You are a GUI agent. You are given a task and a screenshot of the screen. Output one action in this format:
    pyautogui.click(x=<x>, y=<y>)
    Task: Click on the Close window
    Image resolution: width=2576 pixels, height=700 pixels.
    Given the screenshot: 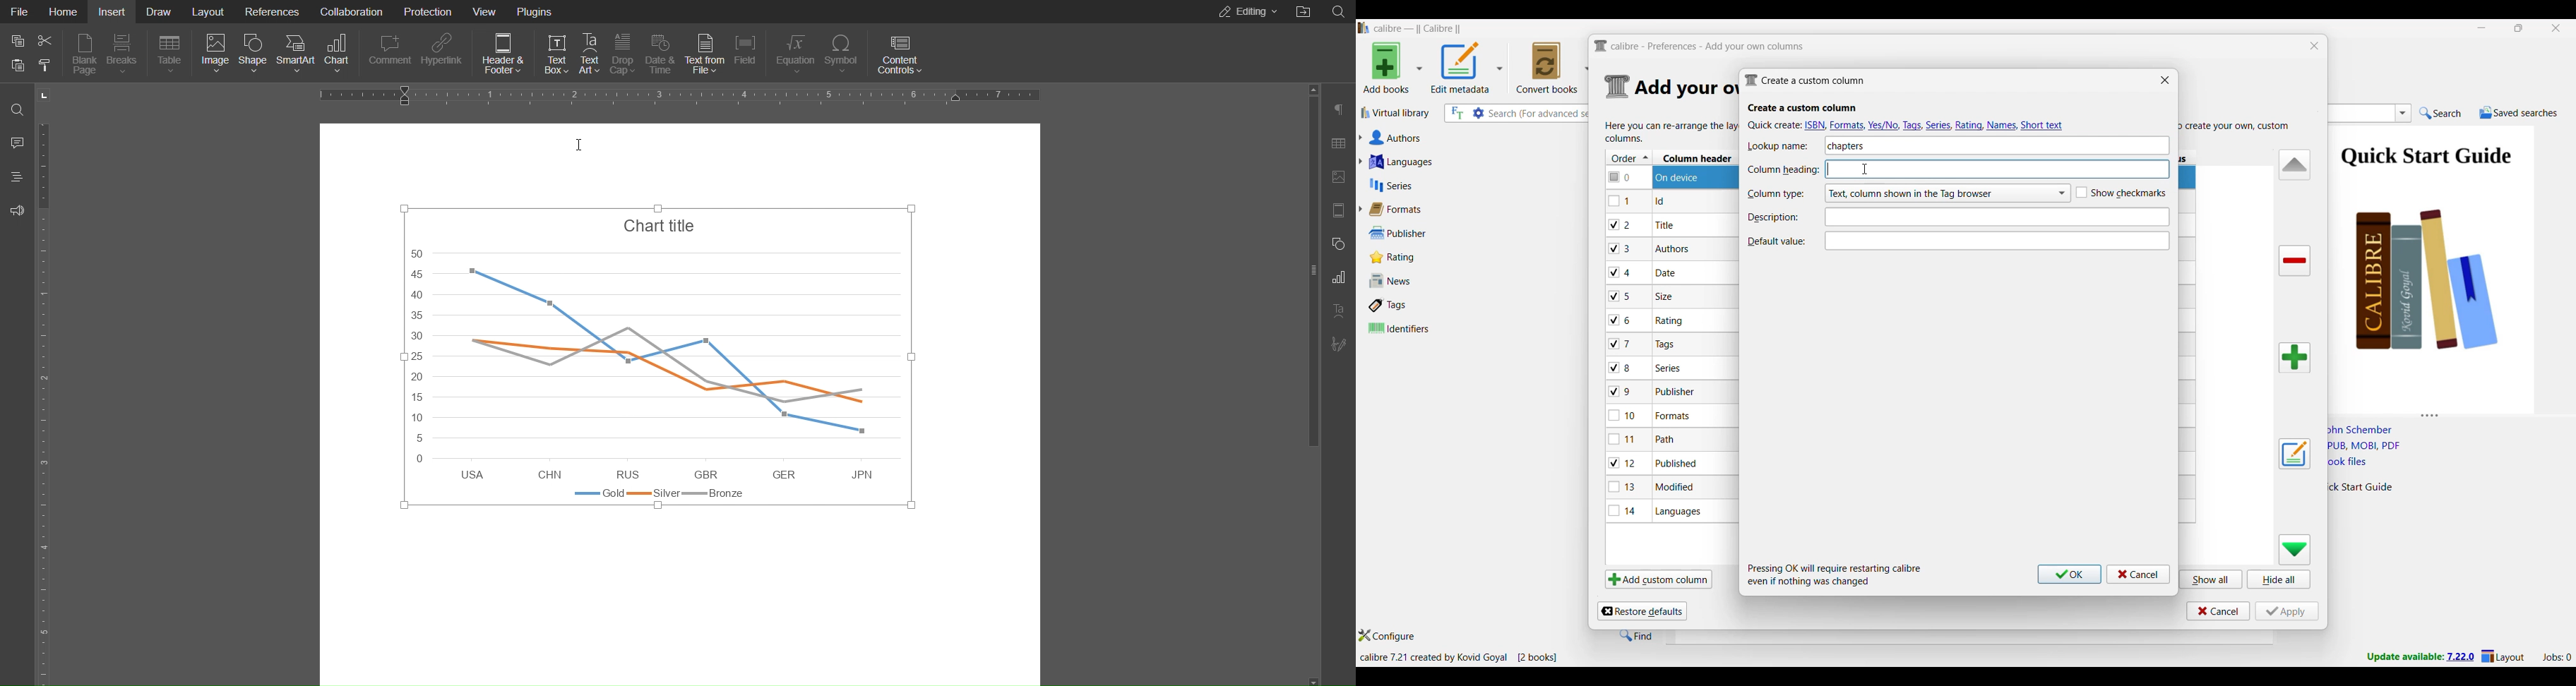 What is the action you would take?
    pyautogui.click(x=2315, y=46)
    